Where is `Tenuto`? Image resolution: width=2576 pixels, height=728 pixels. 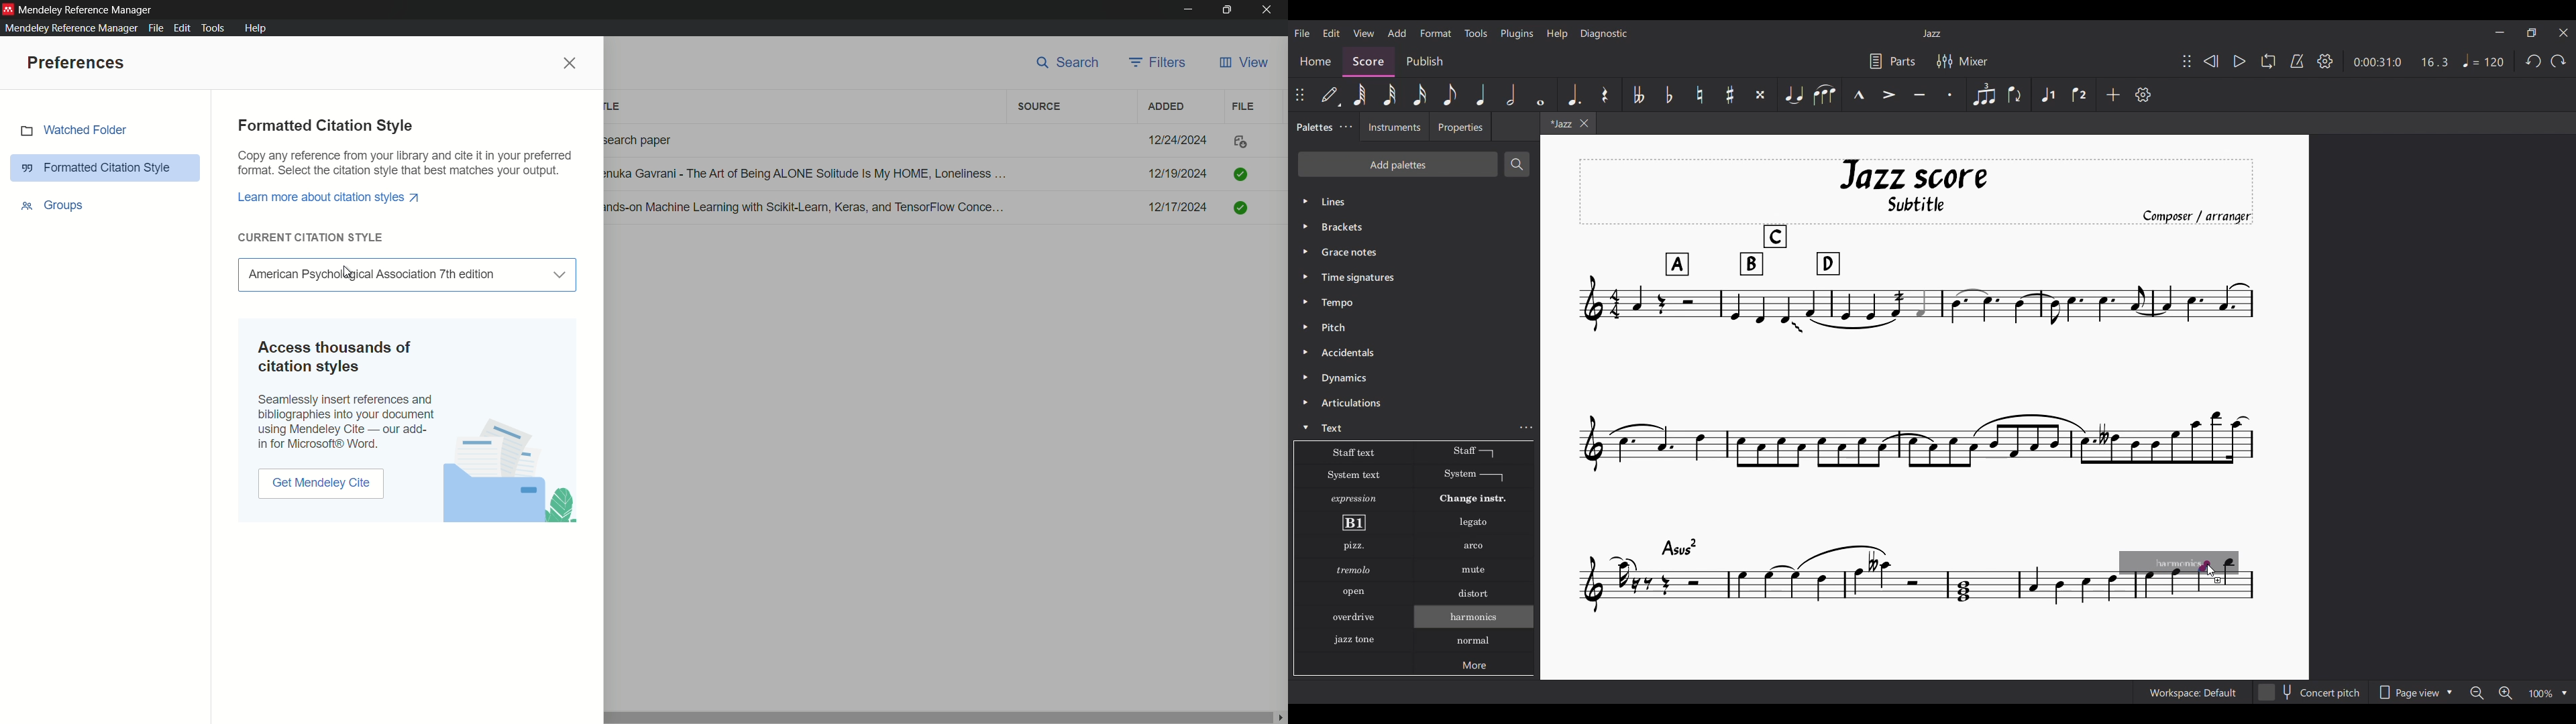
Tenuto is located at coordinates (1920, 95).